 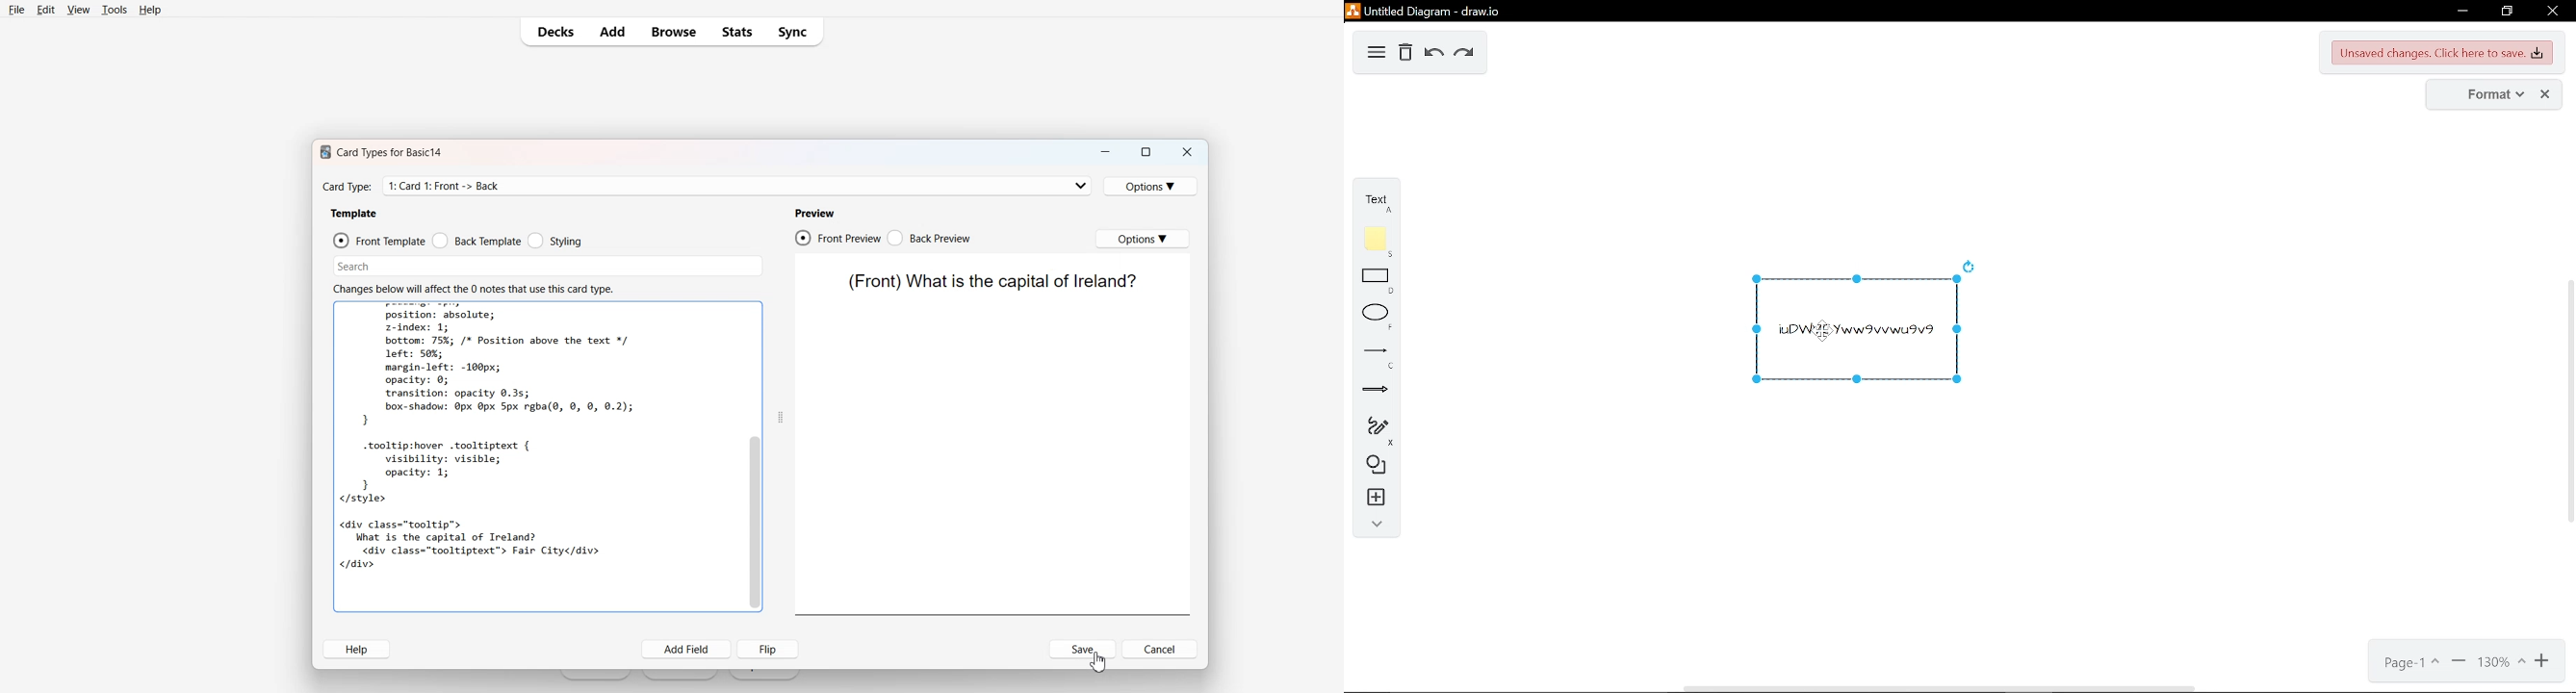 What do you see at coordinates (355, 214) in the screenshot?
I see `Template` at bounding box center [355, 214].